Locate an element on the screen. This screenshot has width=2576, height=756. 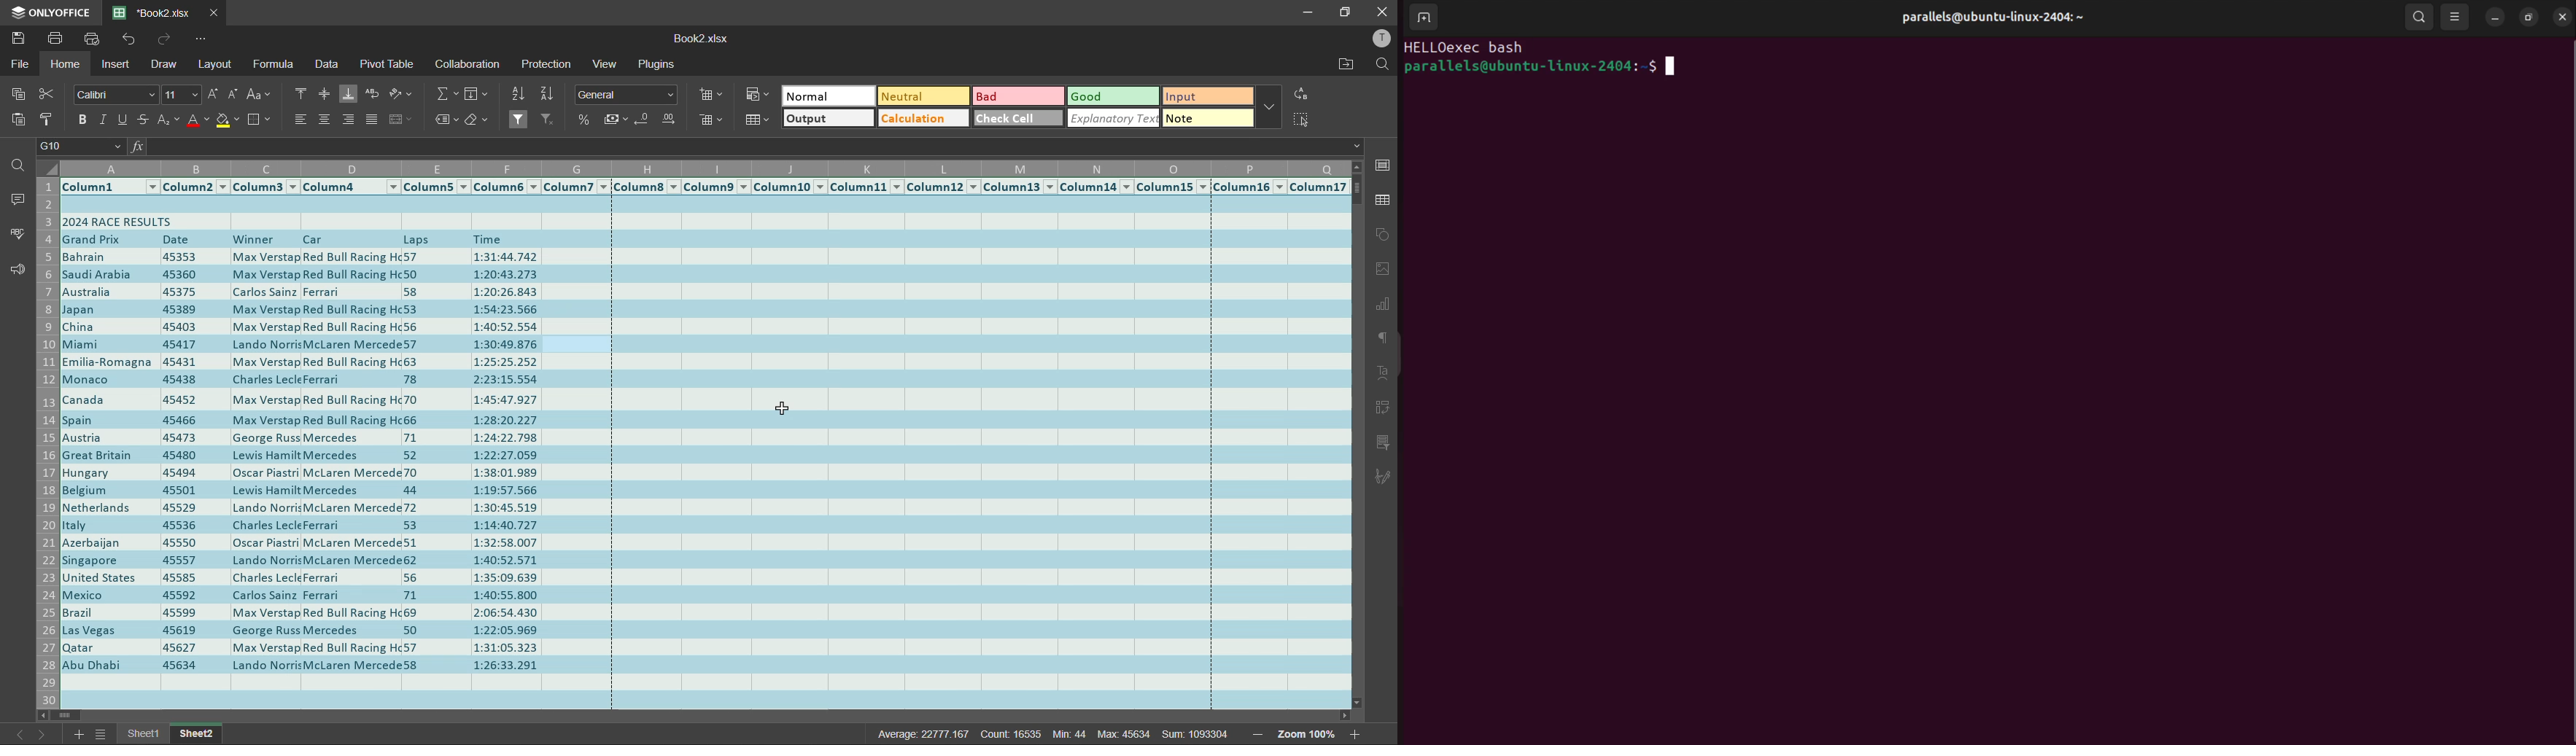
filename is located at coordinates (698, 39).